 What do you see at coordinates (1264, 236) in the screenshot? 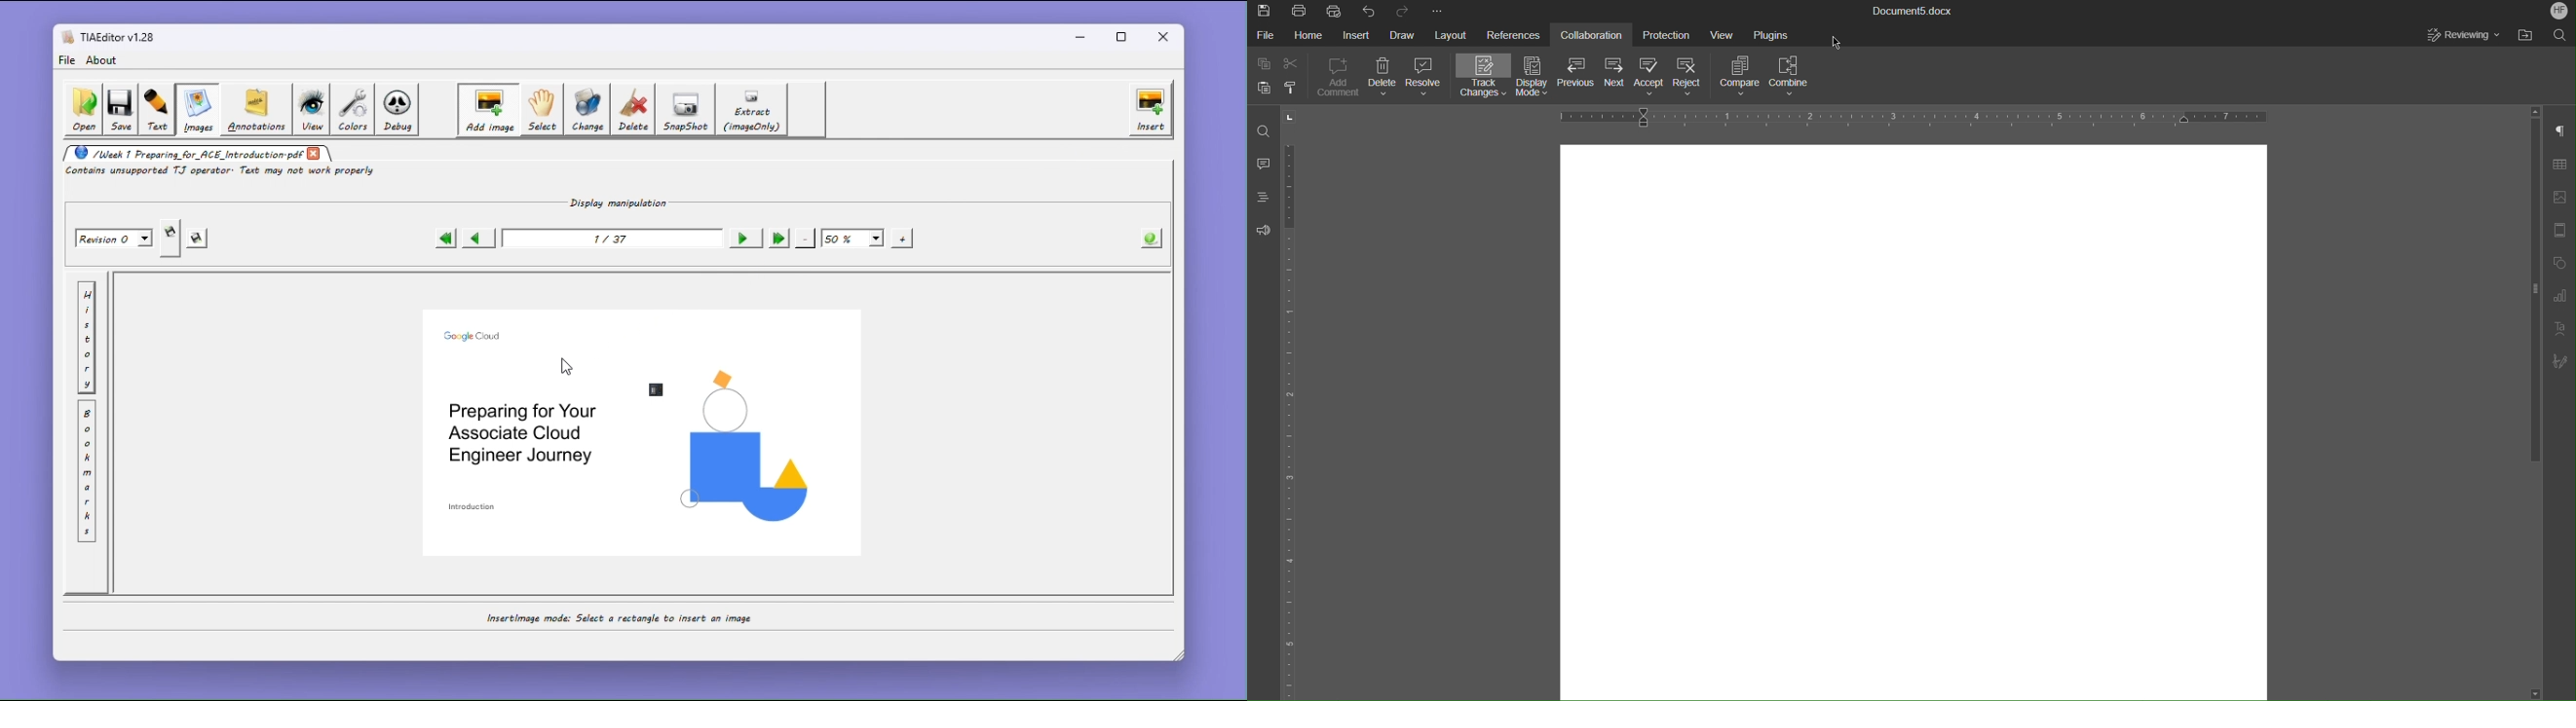
I see `Feedback and Support` at bounding box center [1264, 236].